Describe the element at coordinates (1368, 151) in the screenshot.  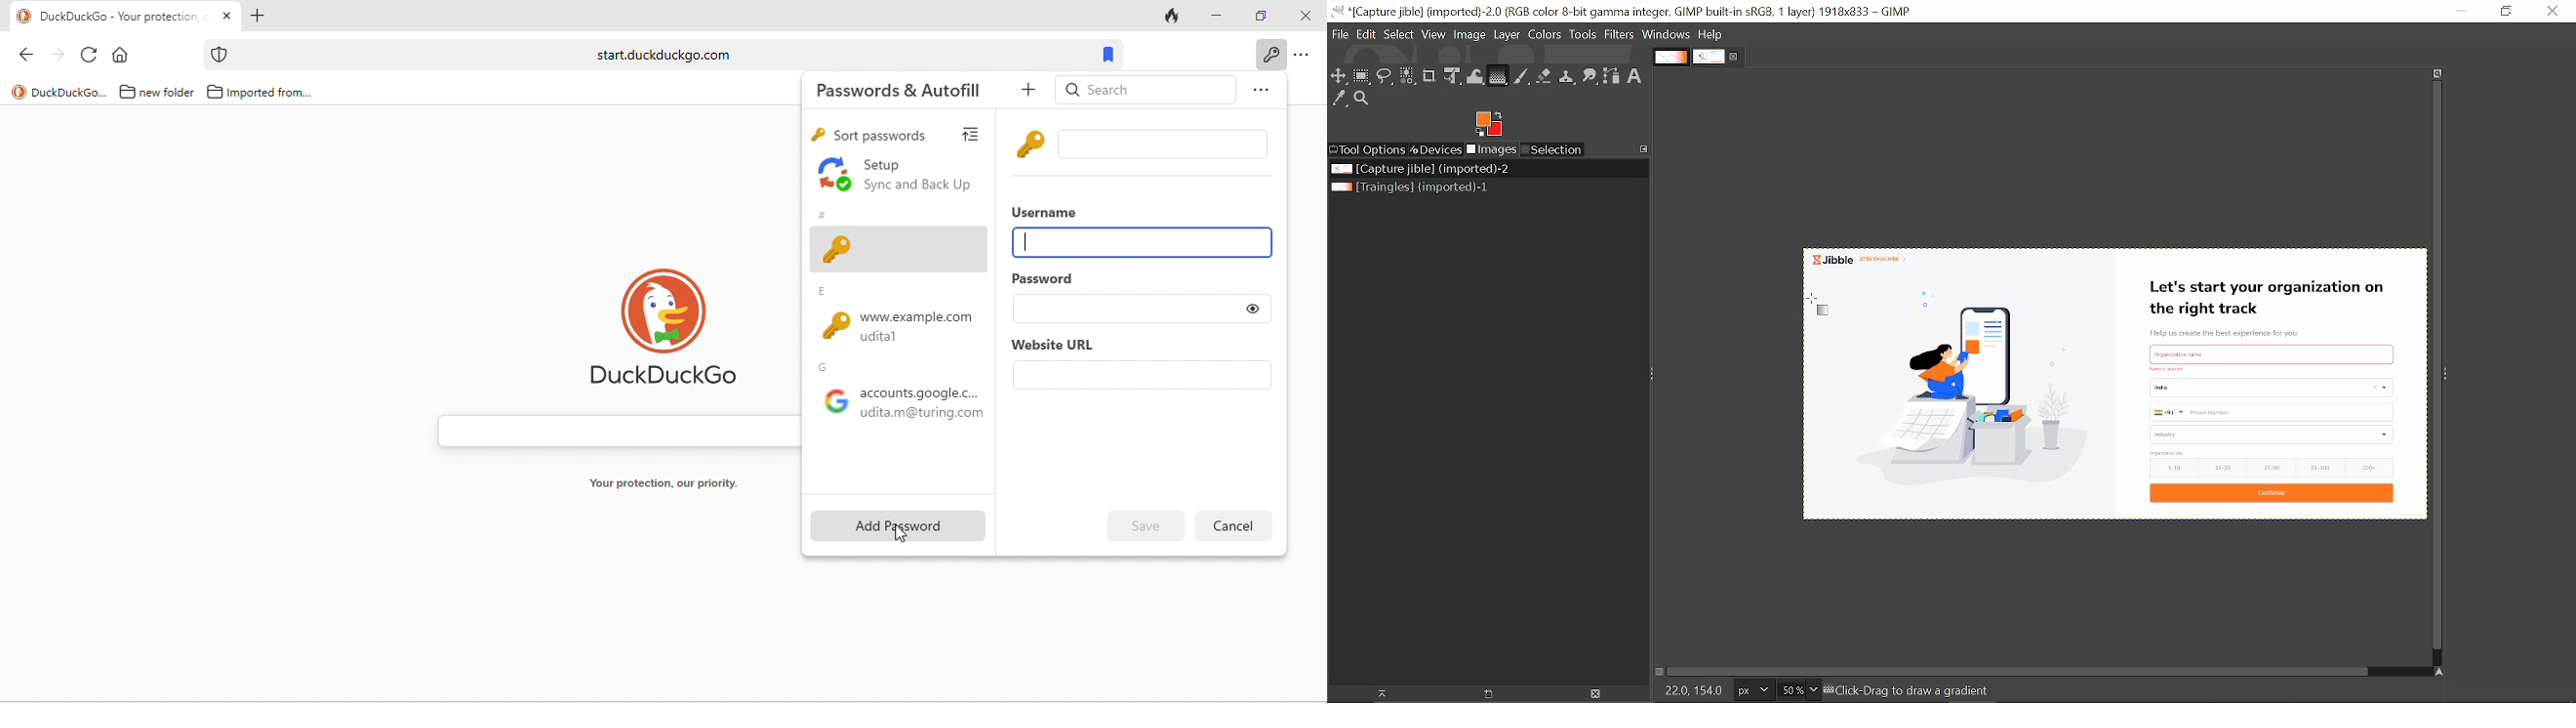
I see `Tool options` at that location.